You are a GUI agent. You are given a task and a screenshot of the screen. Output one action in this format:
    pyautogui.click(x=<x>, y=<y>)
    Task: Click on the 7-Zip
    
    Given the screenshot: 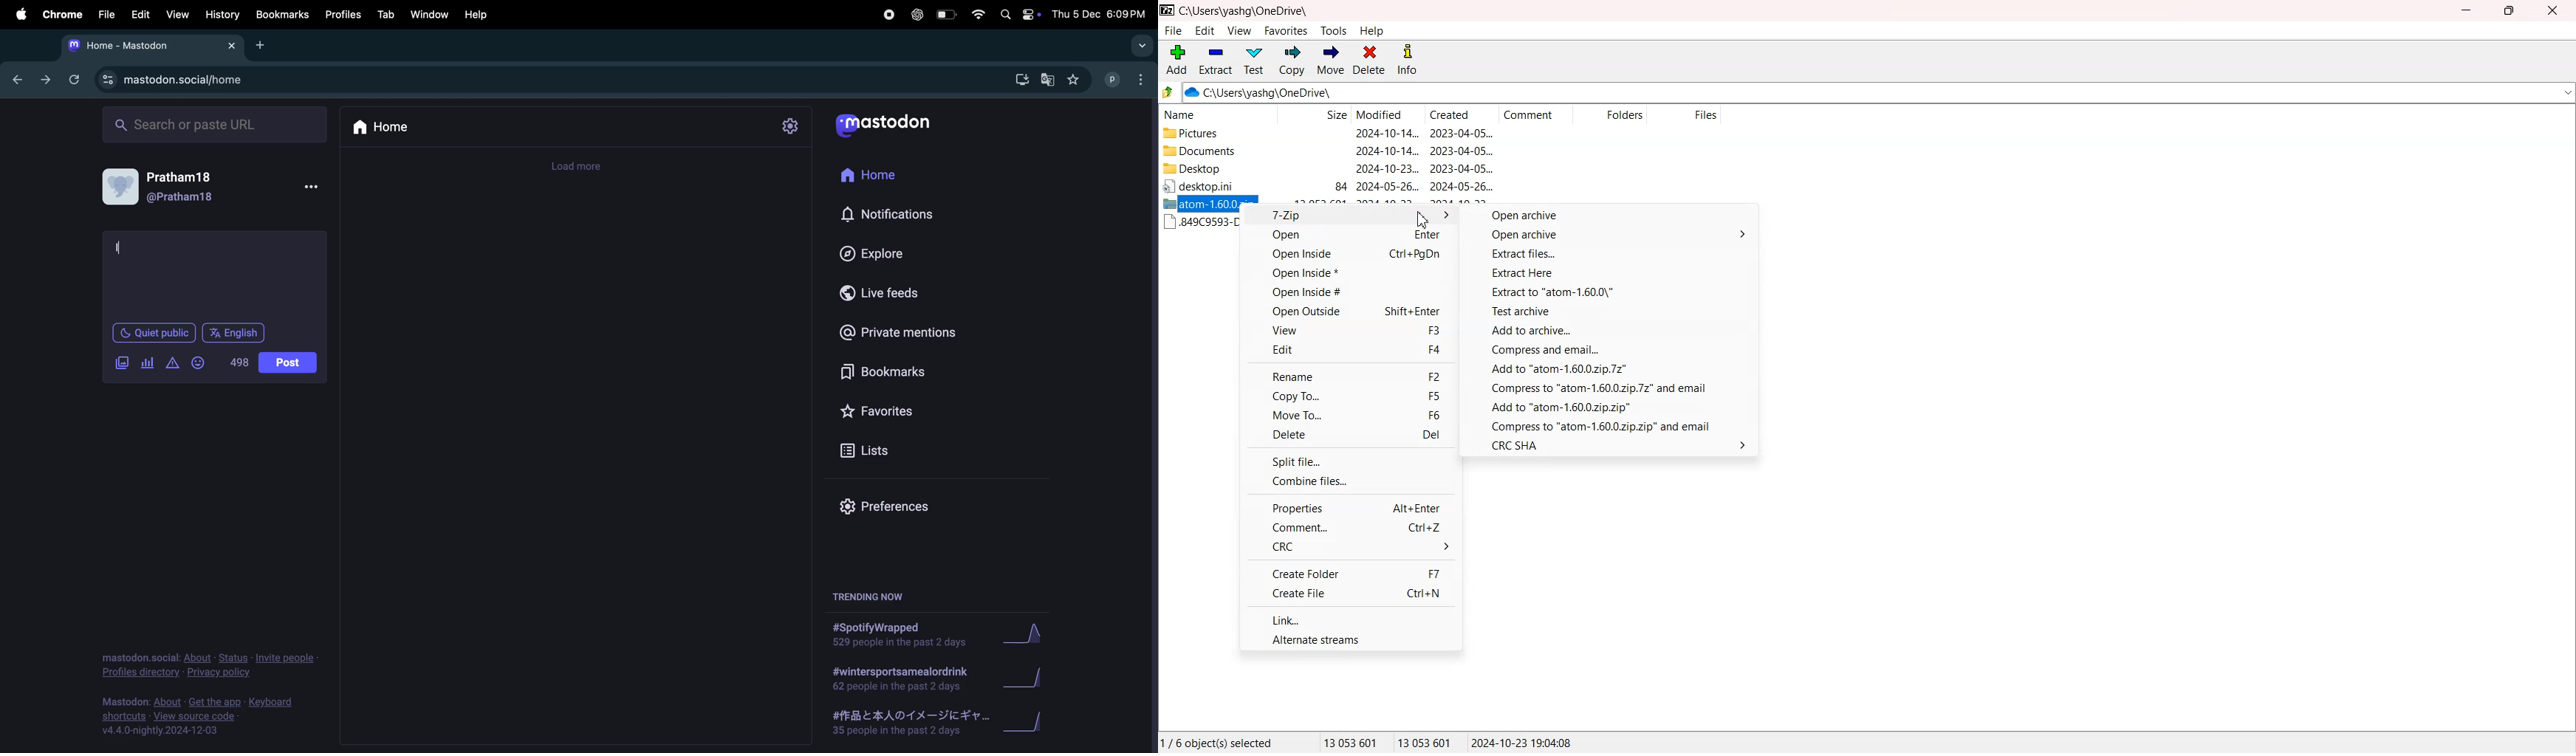 What is the action you would take?
    pyautogui.click(x=1350, y=216)
    